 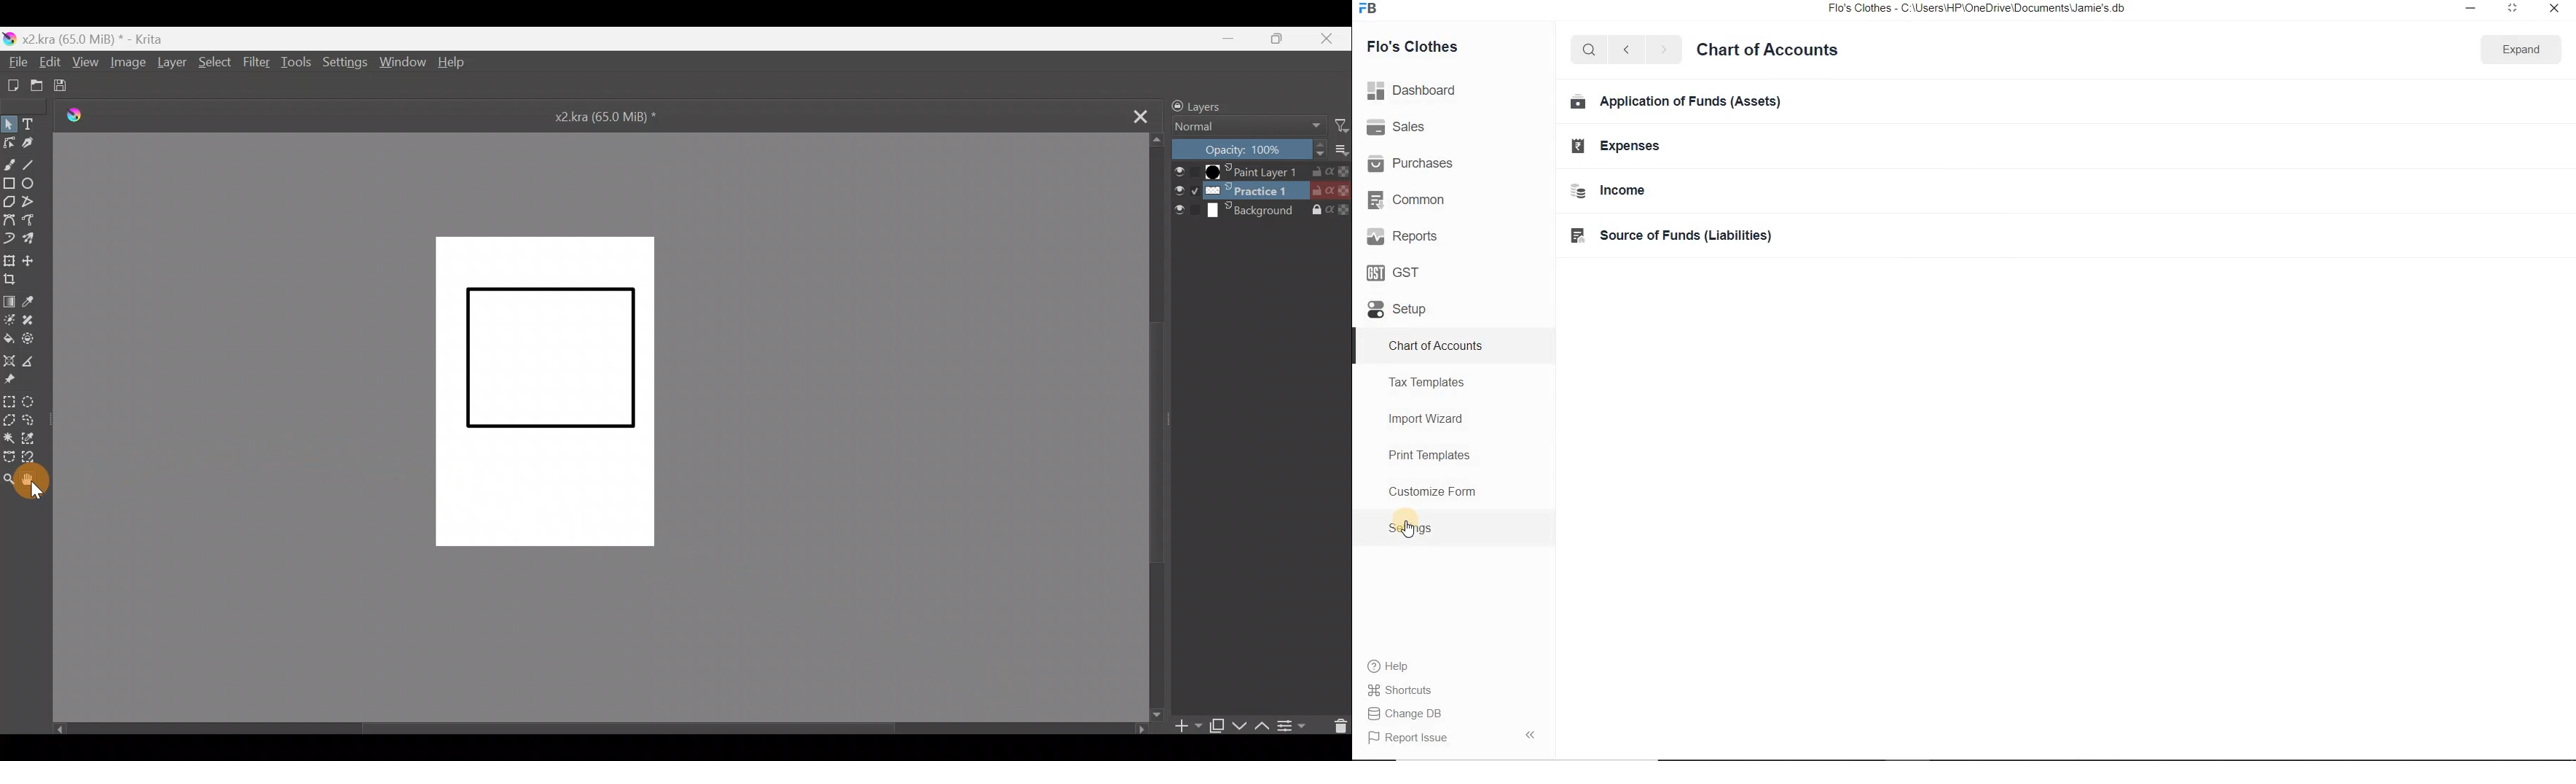 I want to click on Tax Templates, so click(x=1432, y=381).